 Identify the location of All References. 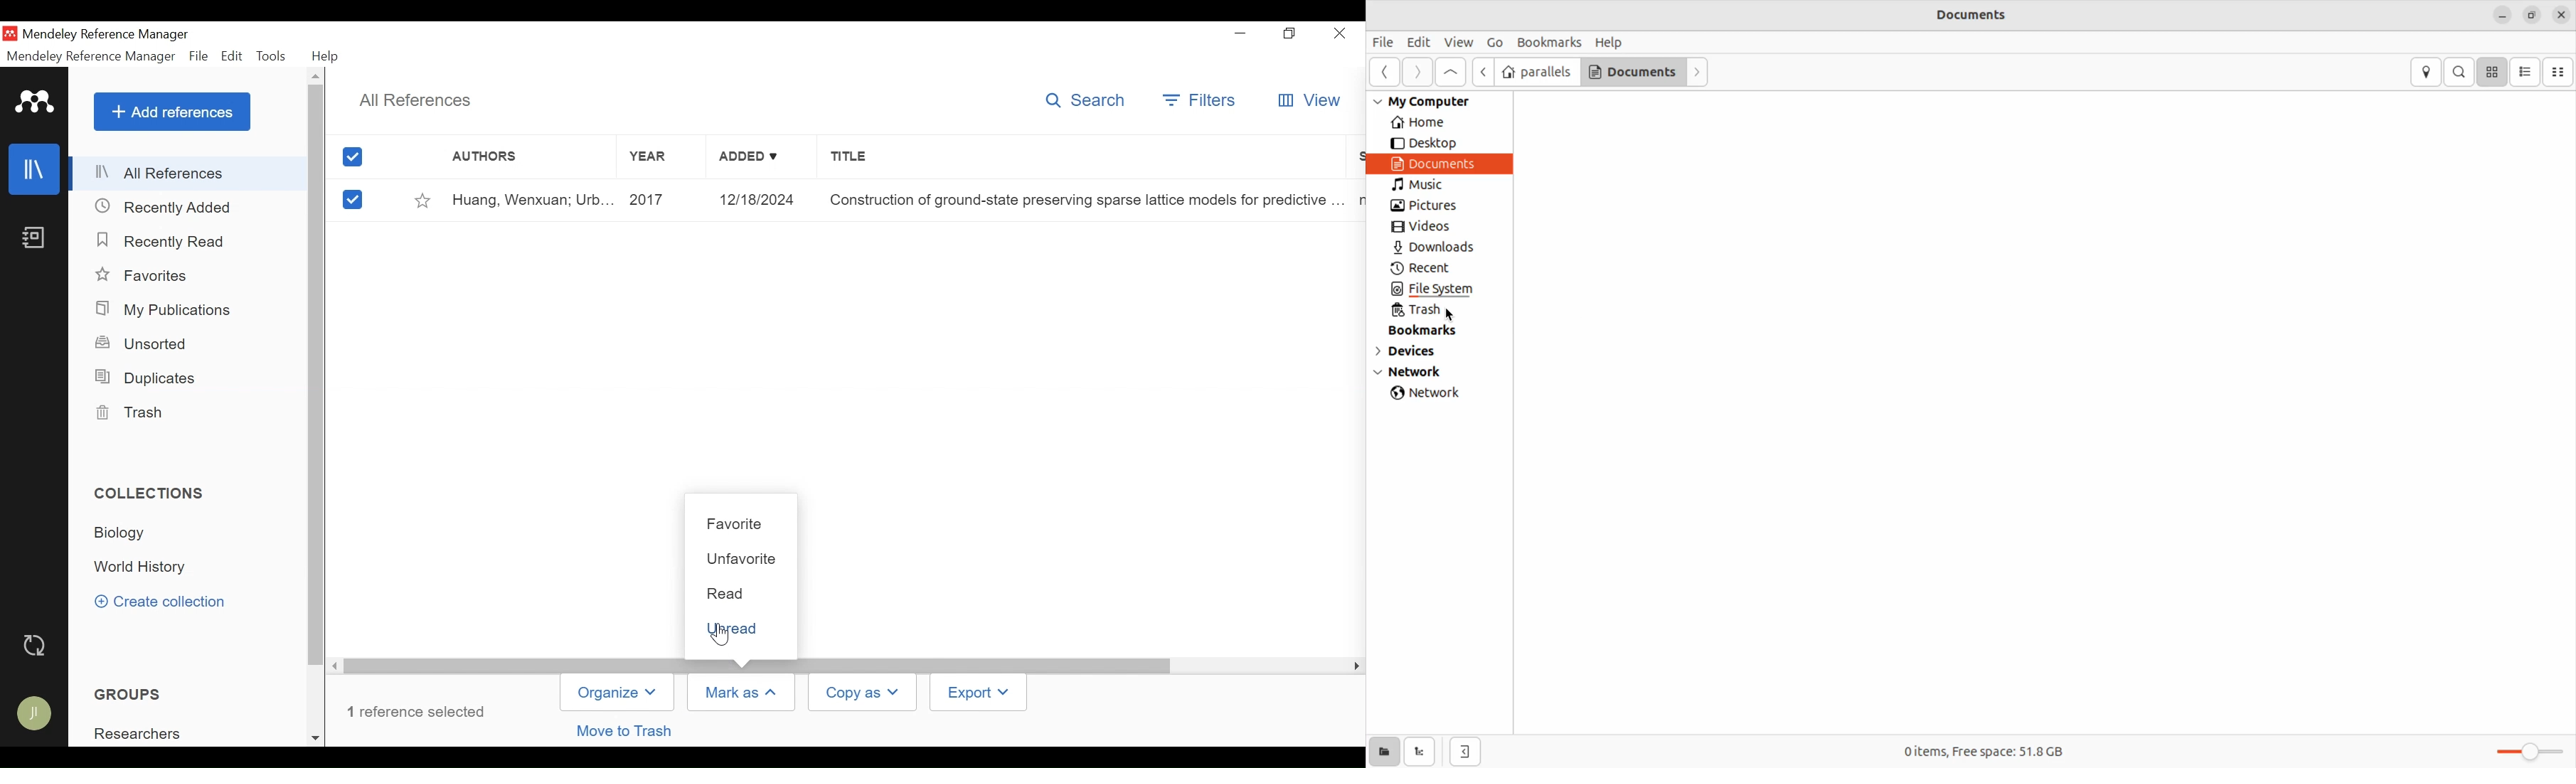
(188, 174).